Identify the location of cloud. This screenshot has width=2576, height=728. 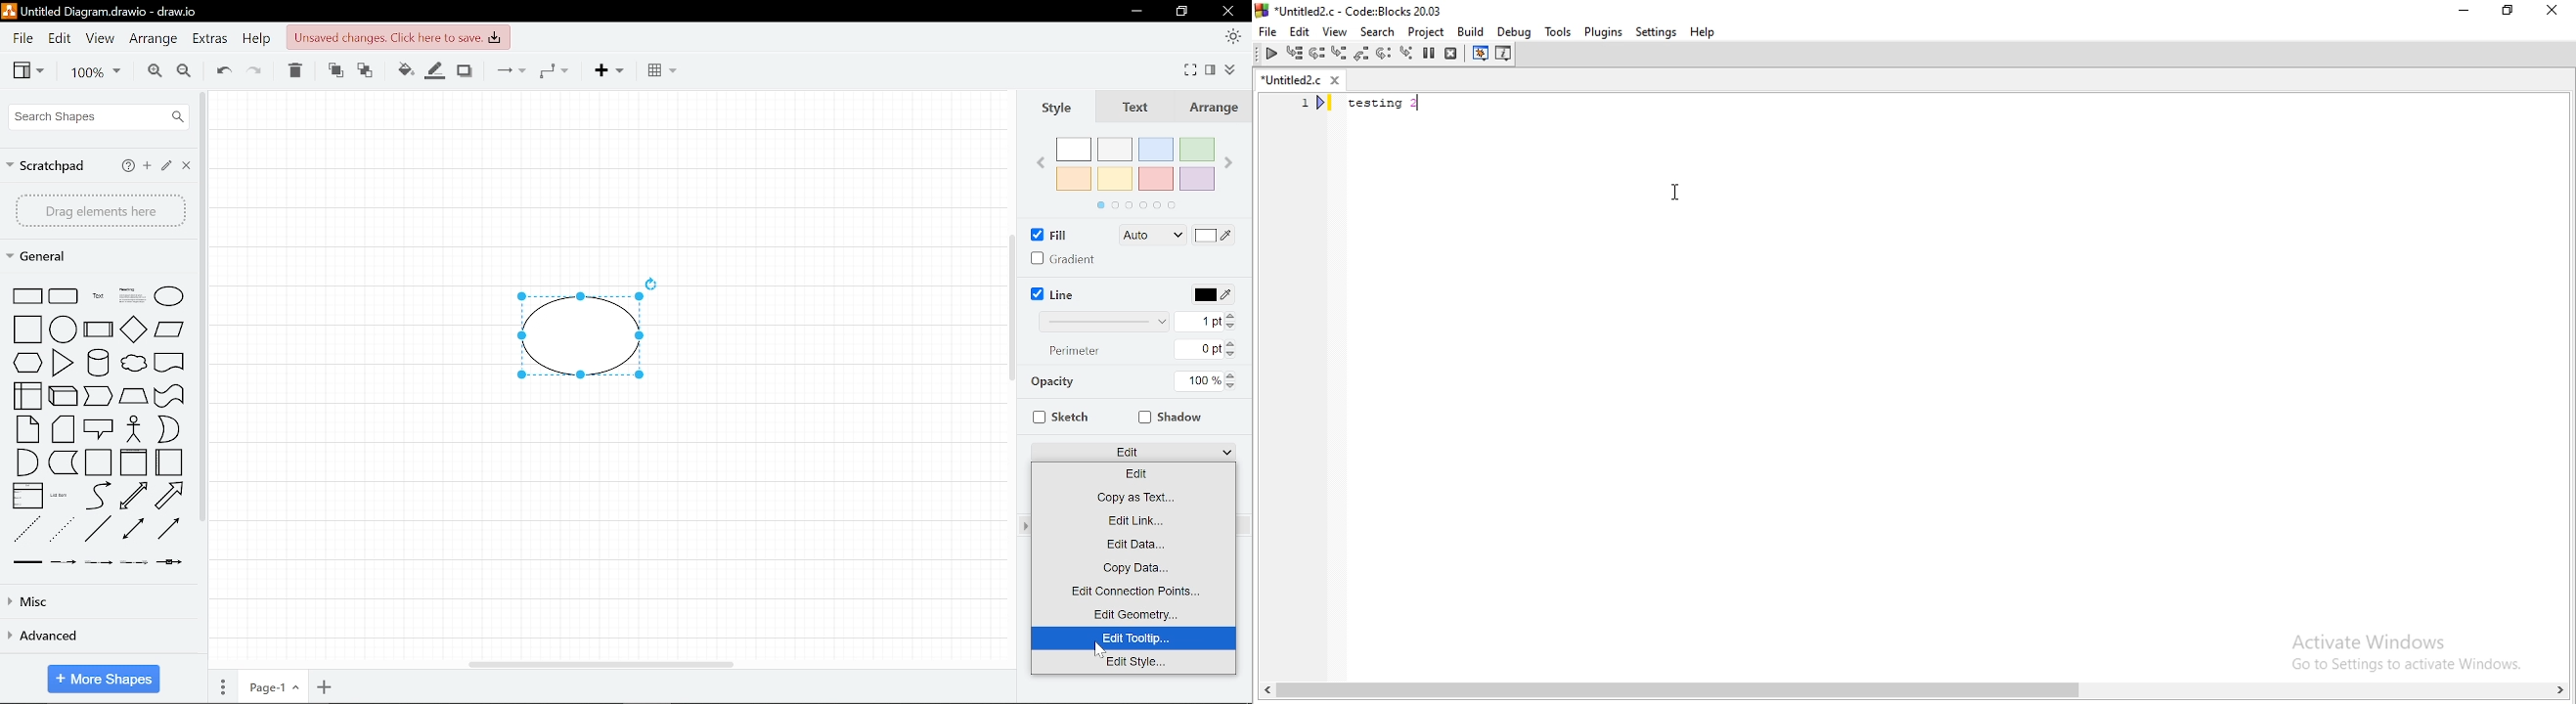
(133, 362).